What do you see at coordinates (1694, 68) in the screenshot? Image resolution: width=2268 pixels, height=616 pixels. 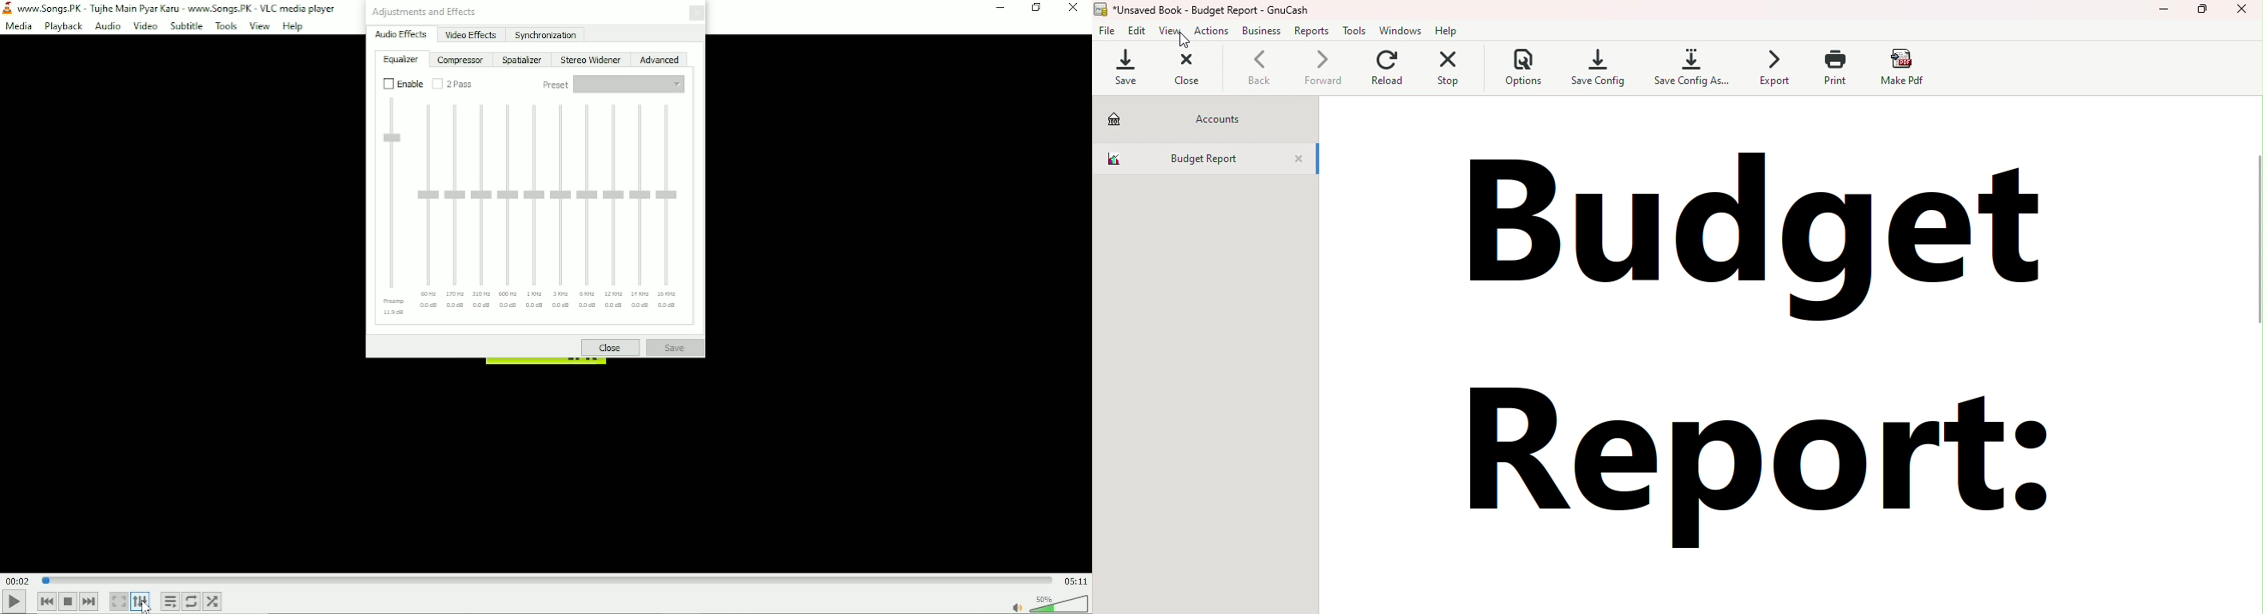 I see `Save config as` at bounding box center [1694, 68].